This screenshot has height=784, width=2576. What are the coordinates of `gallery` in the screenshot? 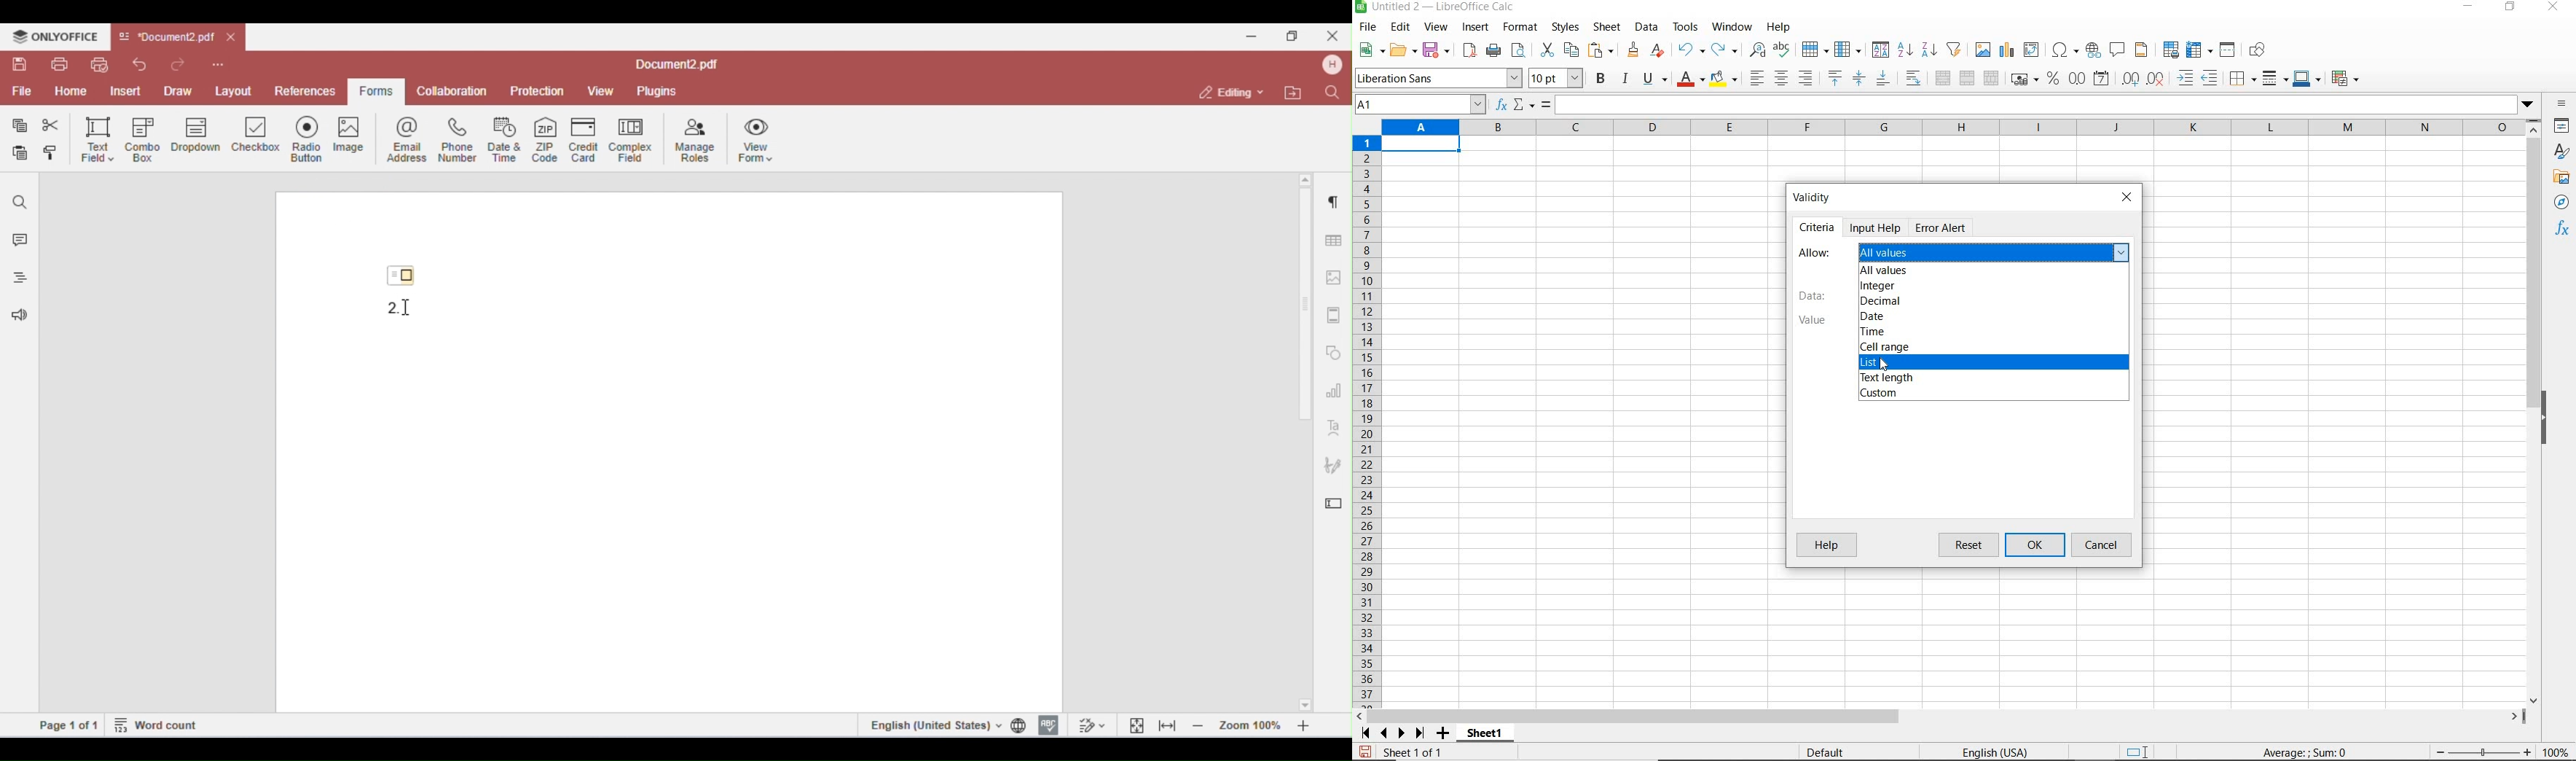 It's located at (2564, 178).